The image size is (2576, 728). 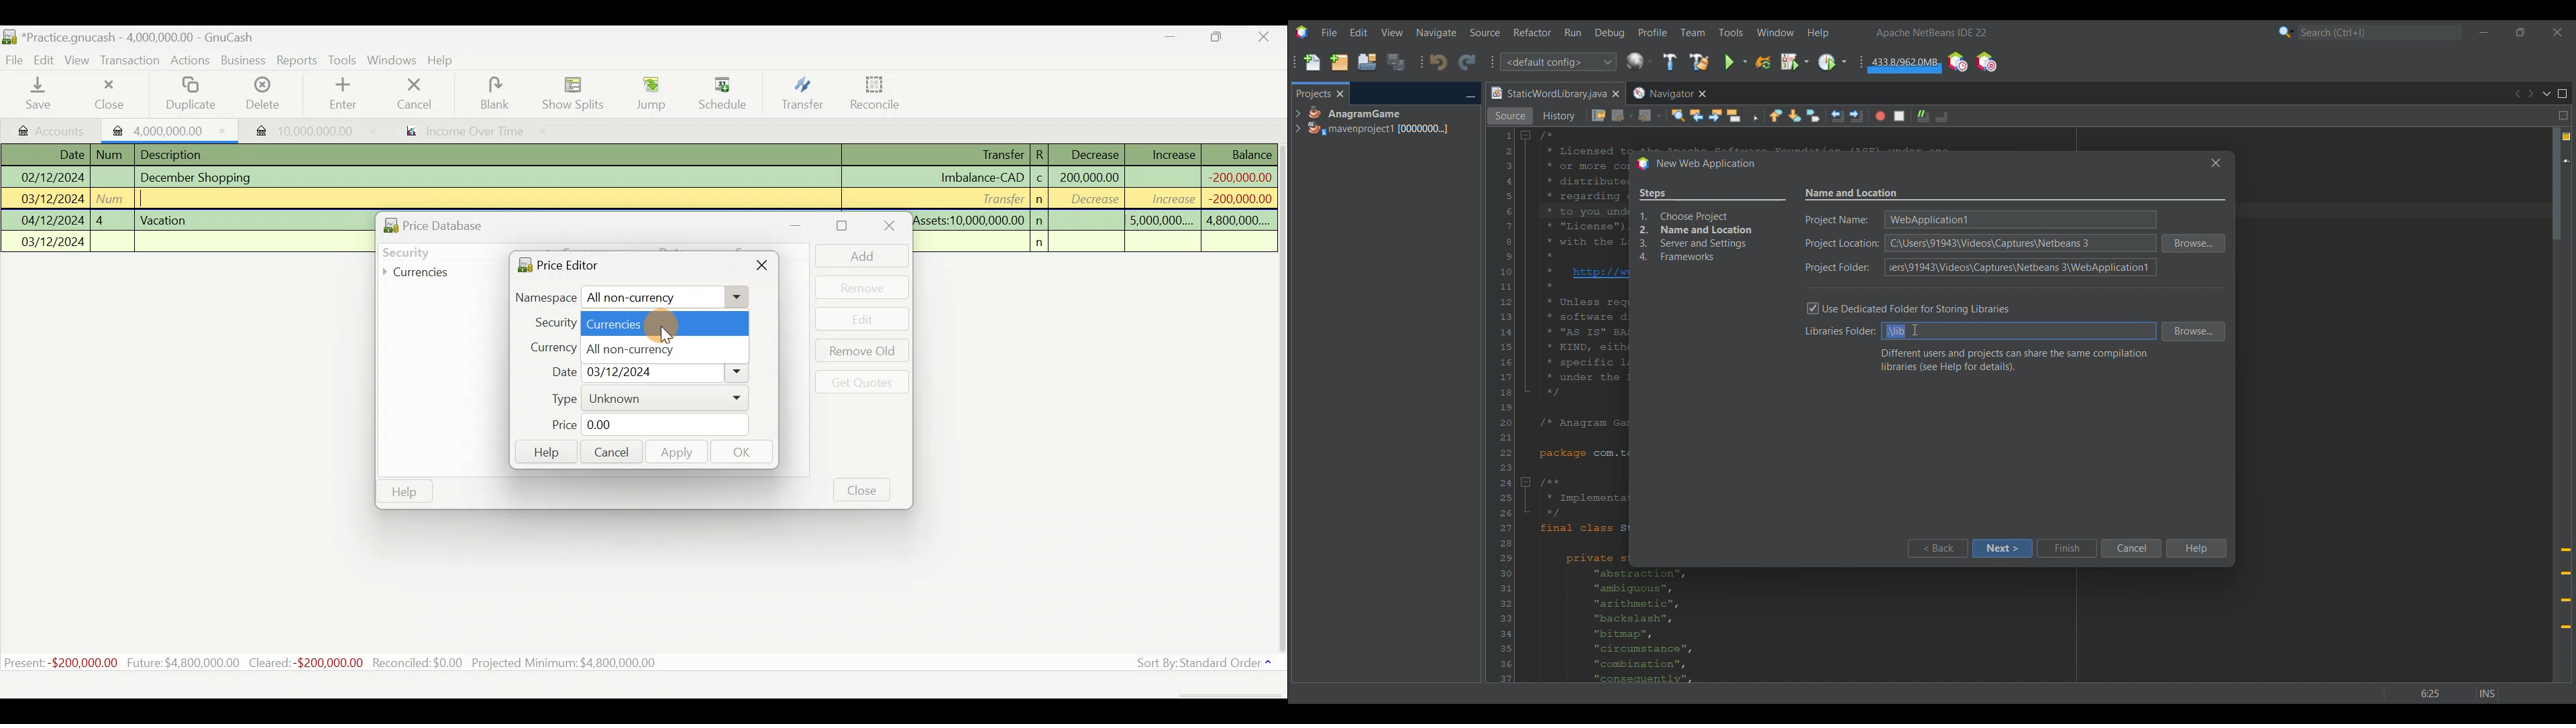 I want to click on Show documents list, so click(x=2546, y=93).